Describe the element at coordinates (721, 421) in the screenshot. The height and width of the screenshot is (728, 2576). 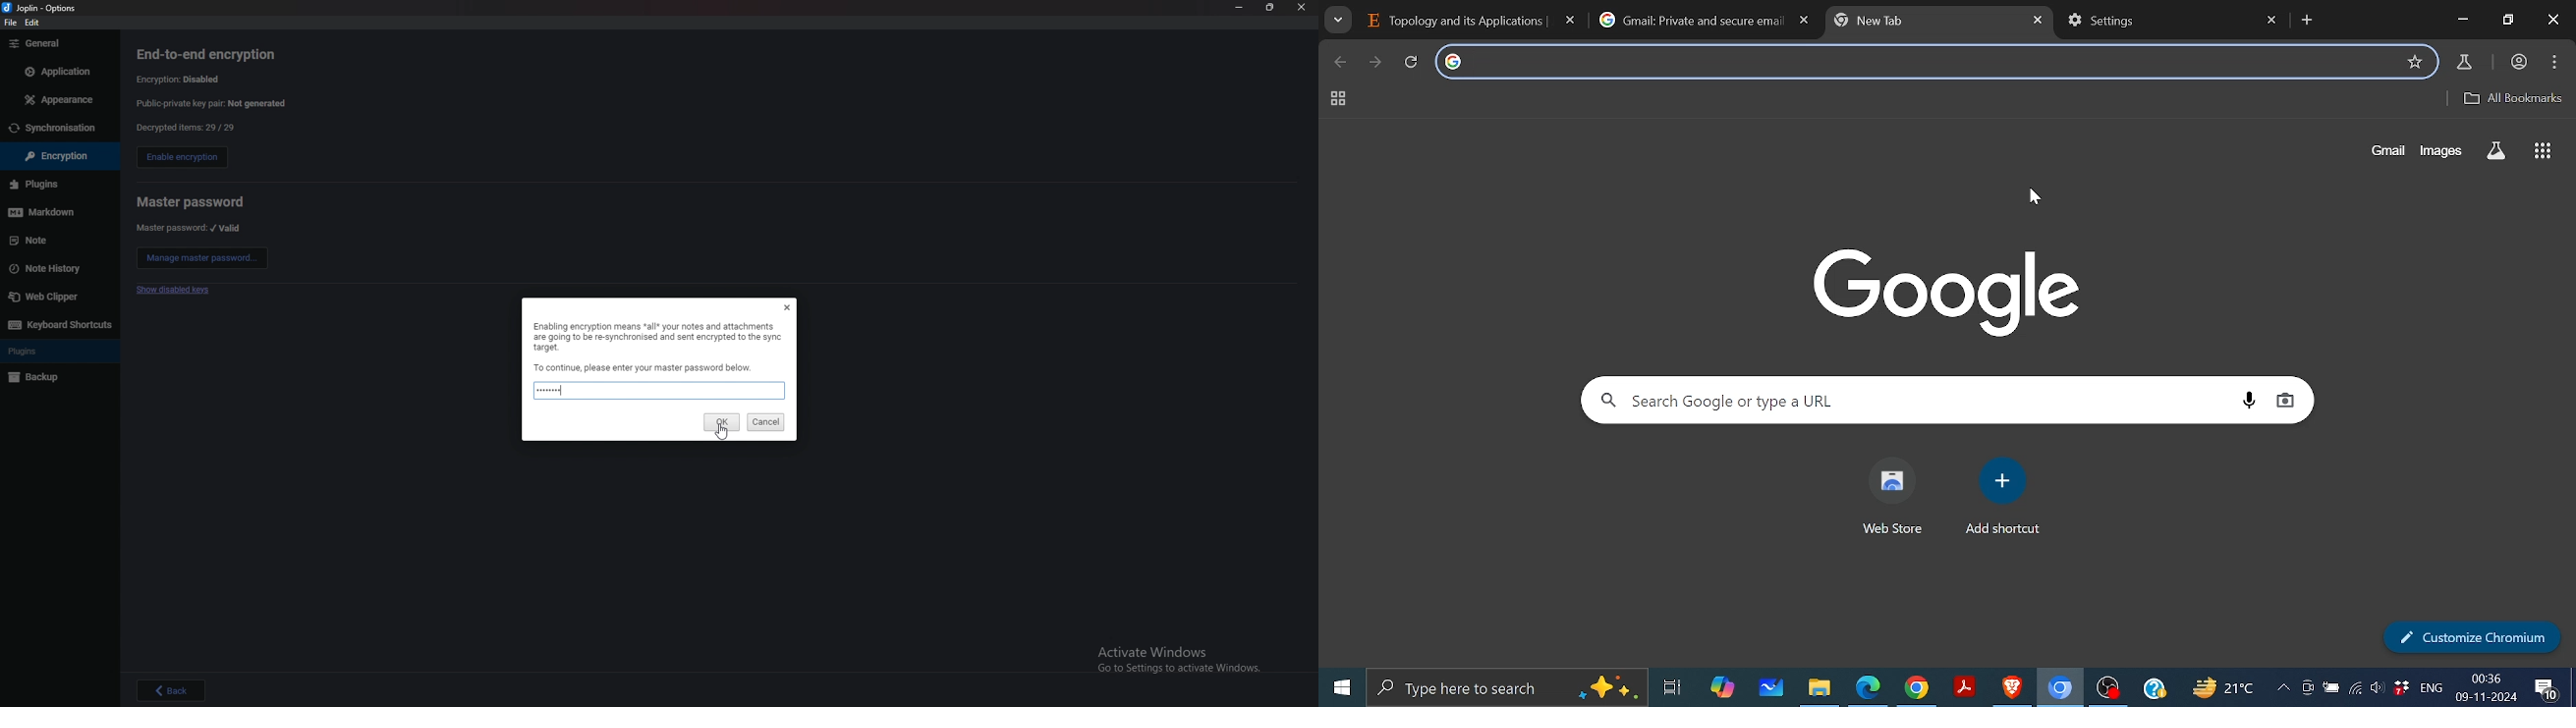
I see `ok` at that location.